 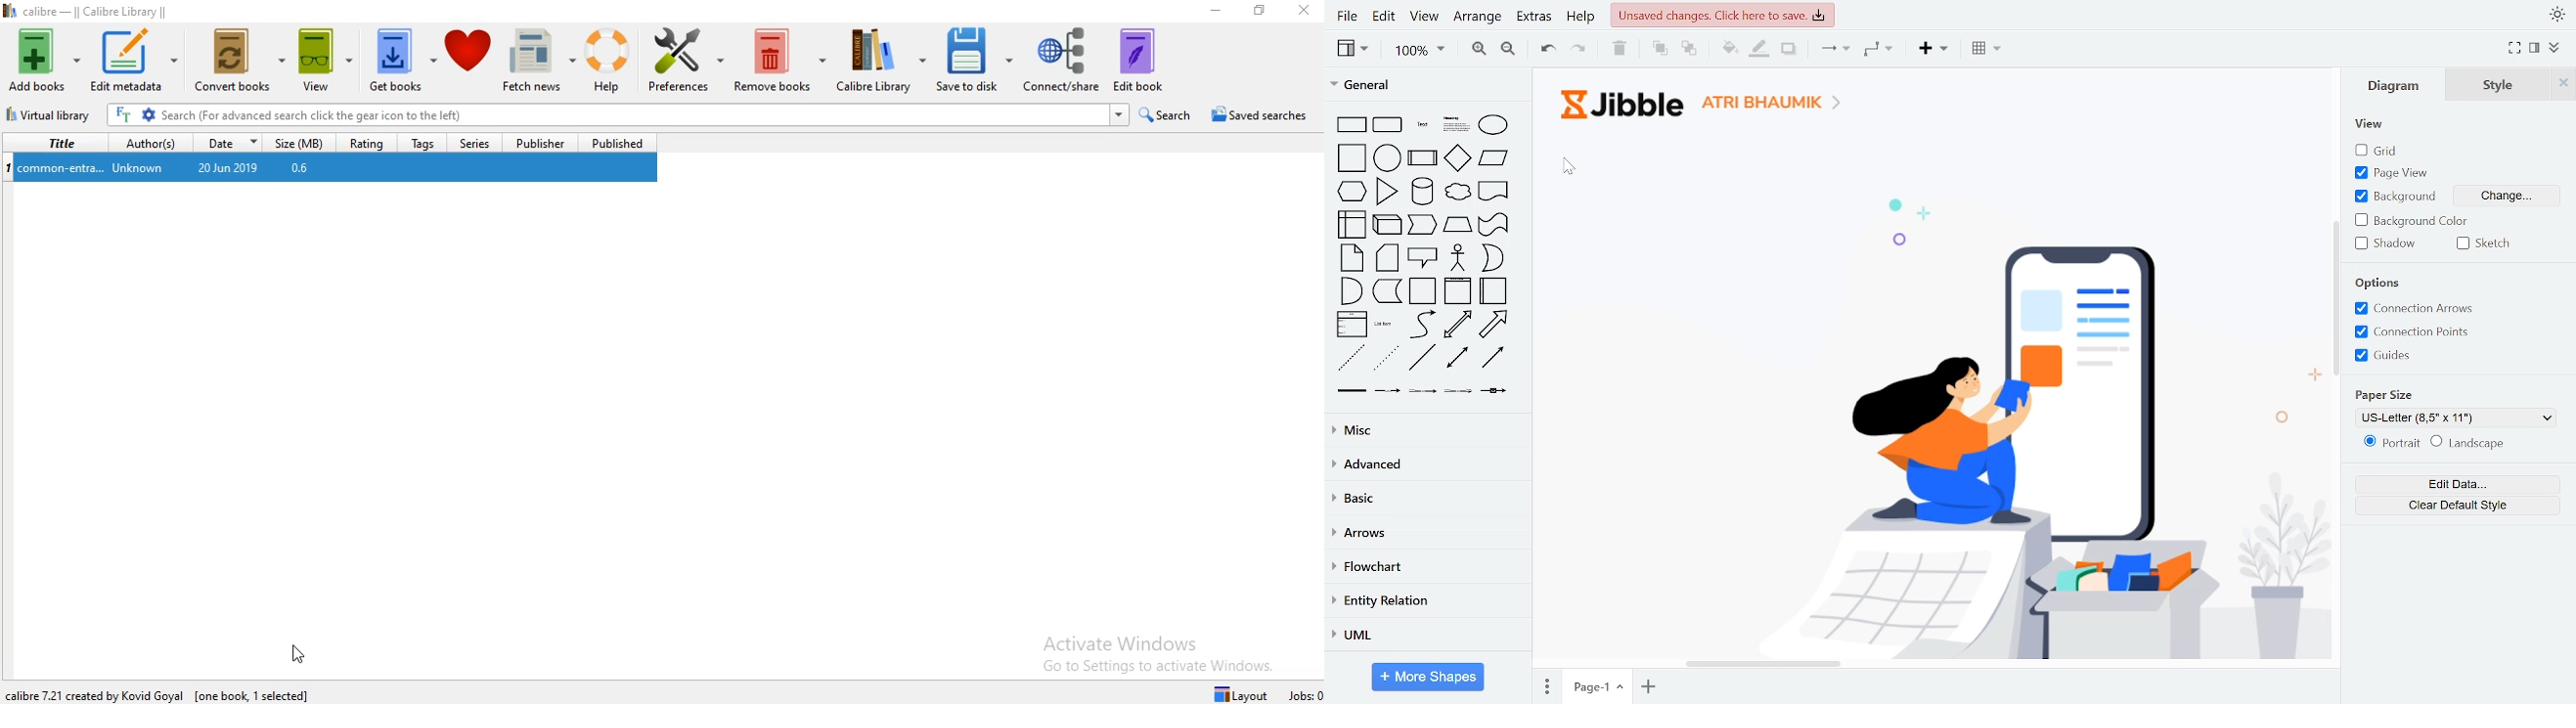 I want to click on extras, so click(x=1535, y=17).